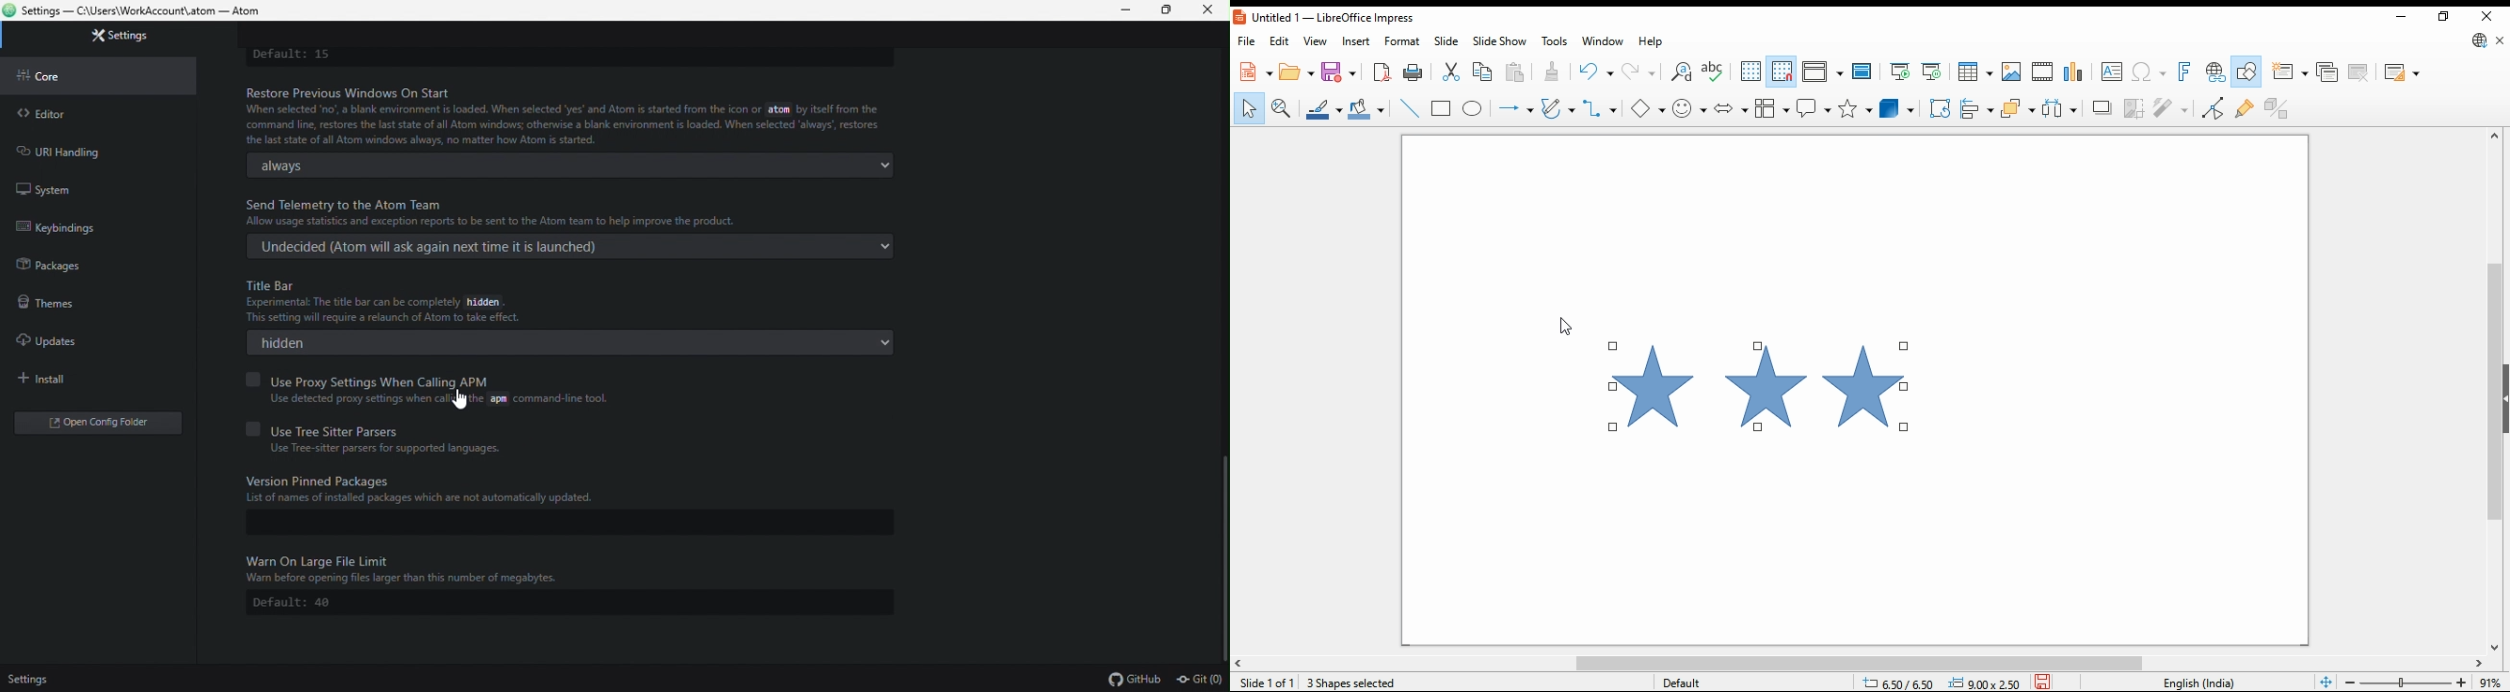 This screenshot has height=700, width=2520. Describe the element at coordinates (2102, 108) in the screenshot. I see `shadows` at that location.